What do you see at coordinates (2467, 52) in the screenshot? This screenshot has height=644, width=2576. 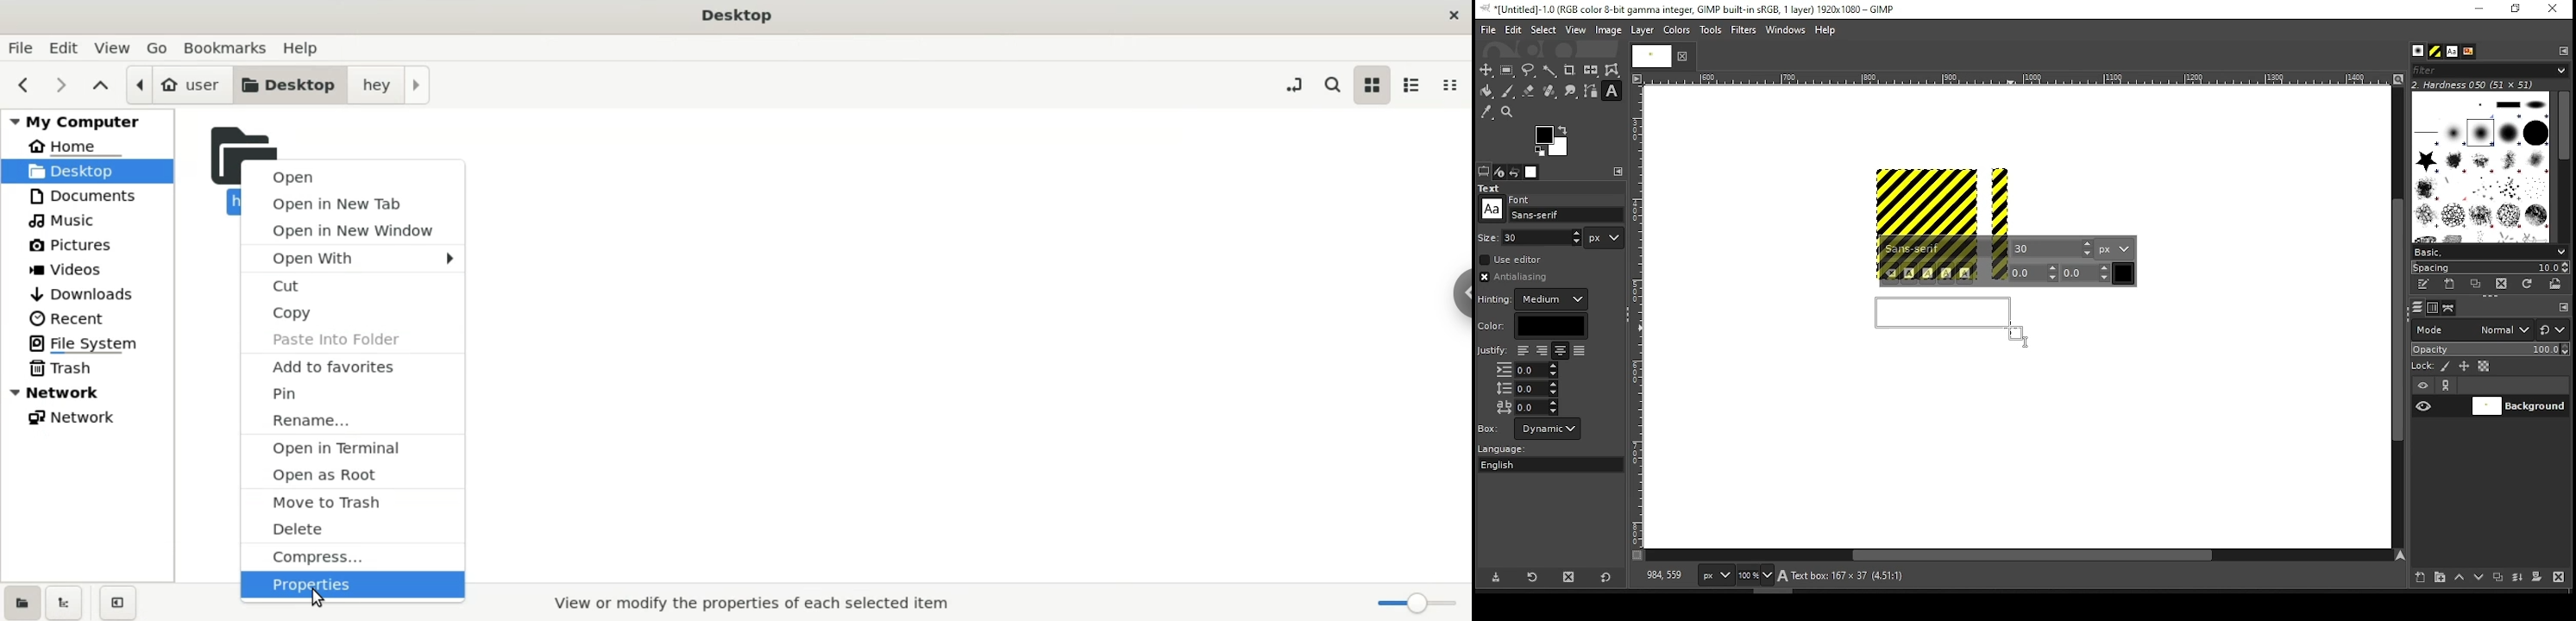 I see `document history` at bounding box center [2467, 52].